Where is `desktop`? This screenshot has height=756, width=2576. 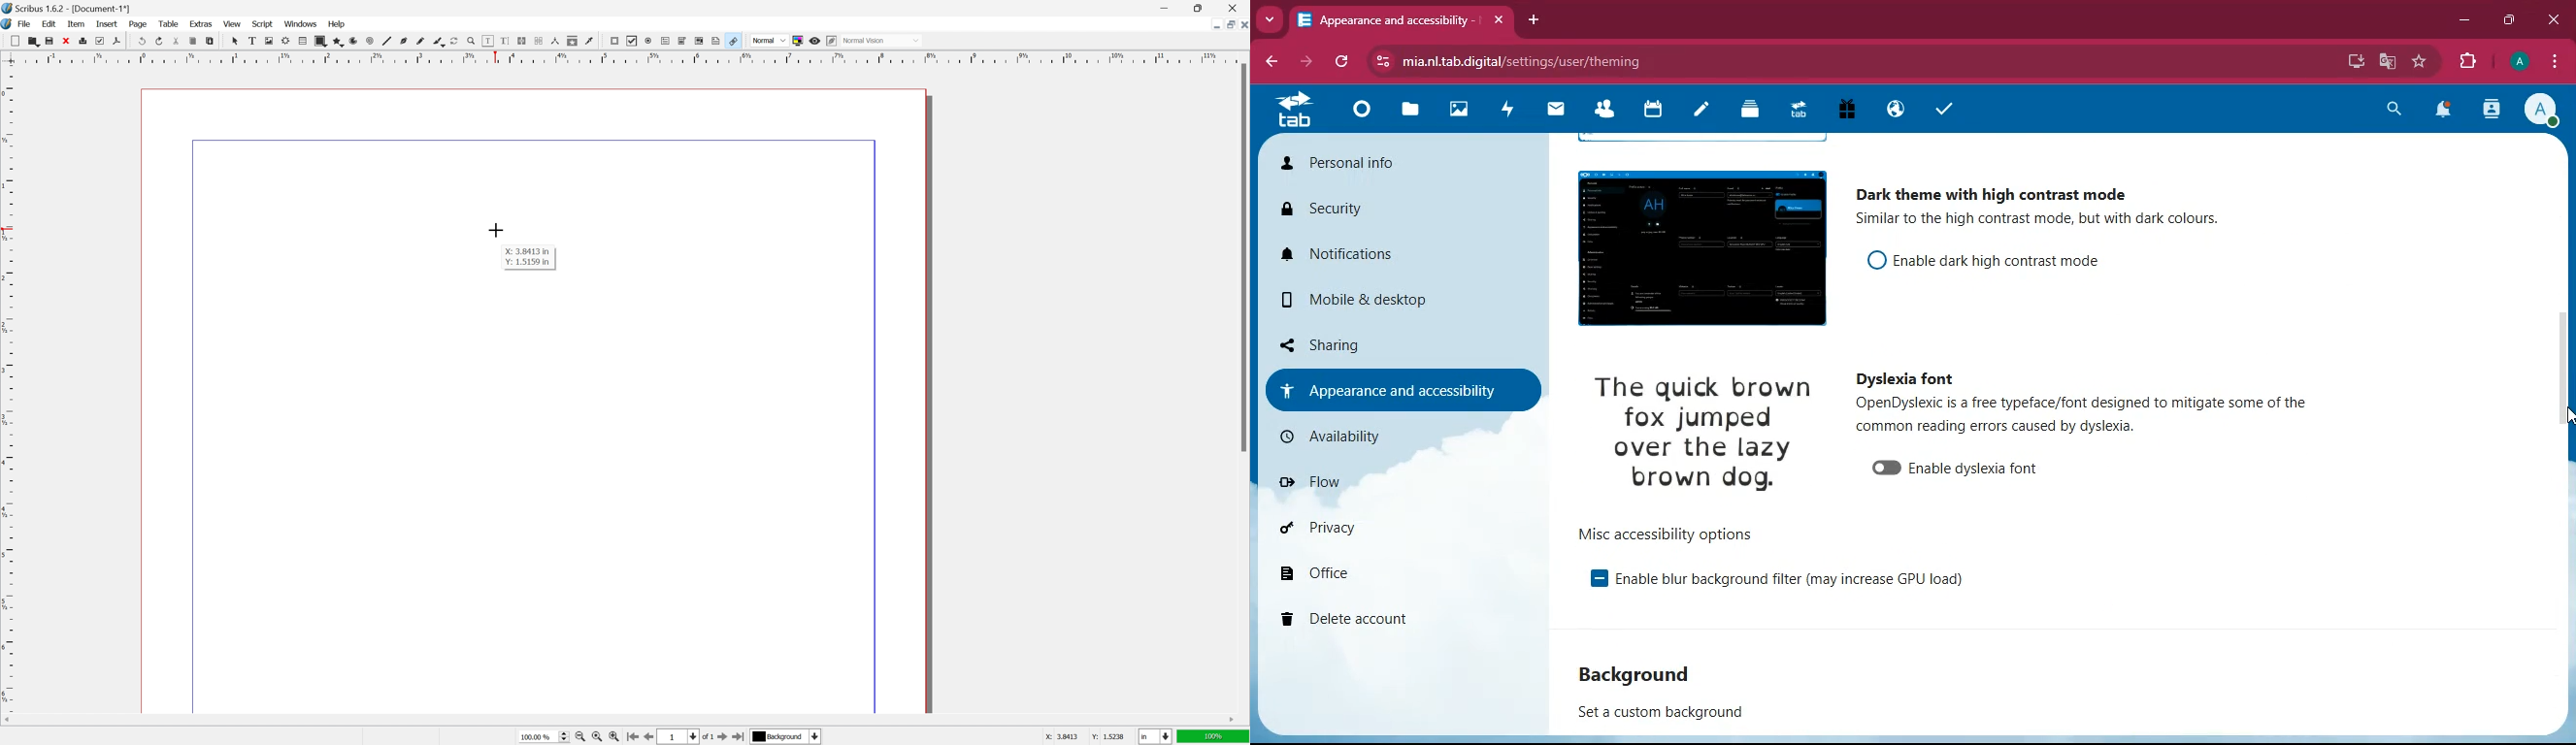
desktop is located at coordinates (2354, 63).